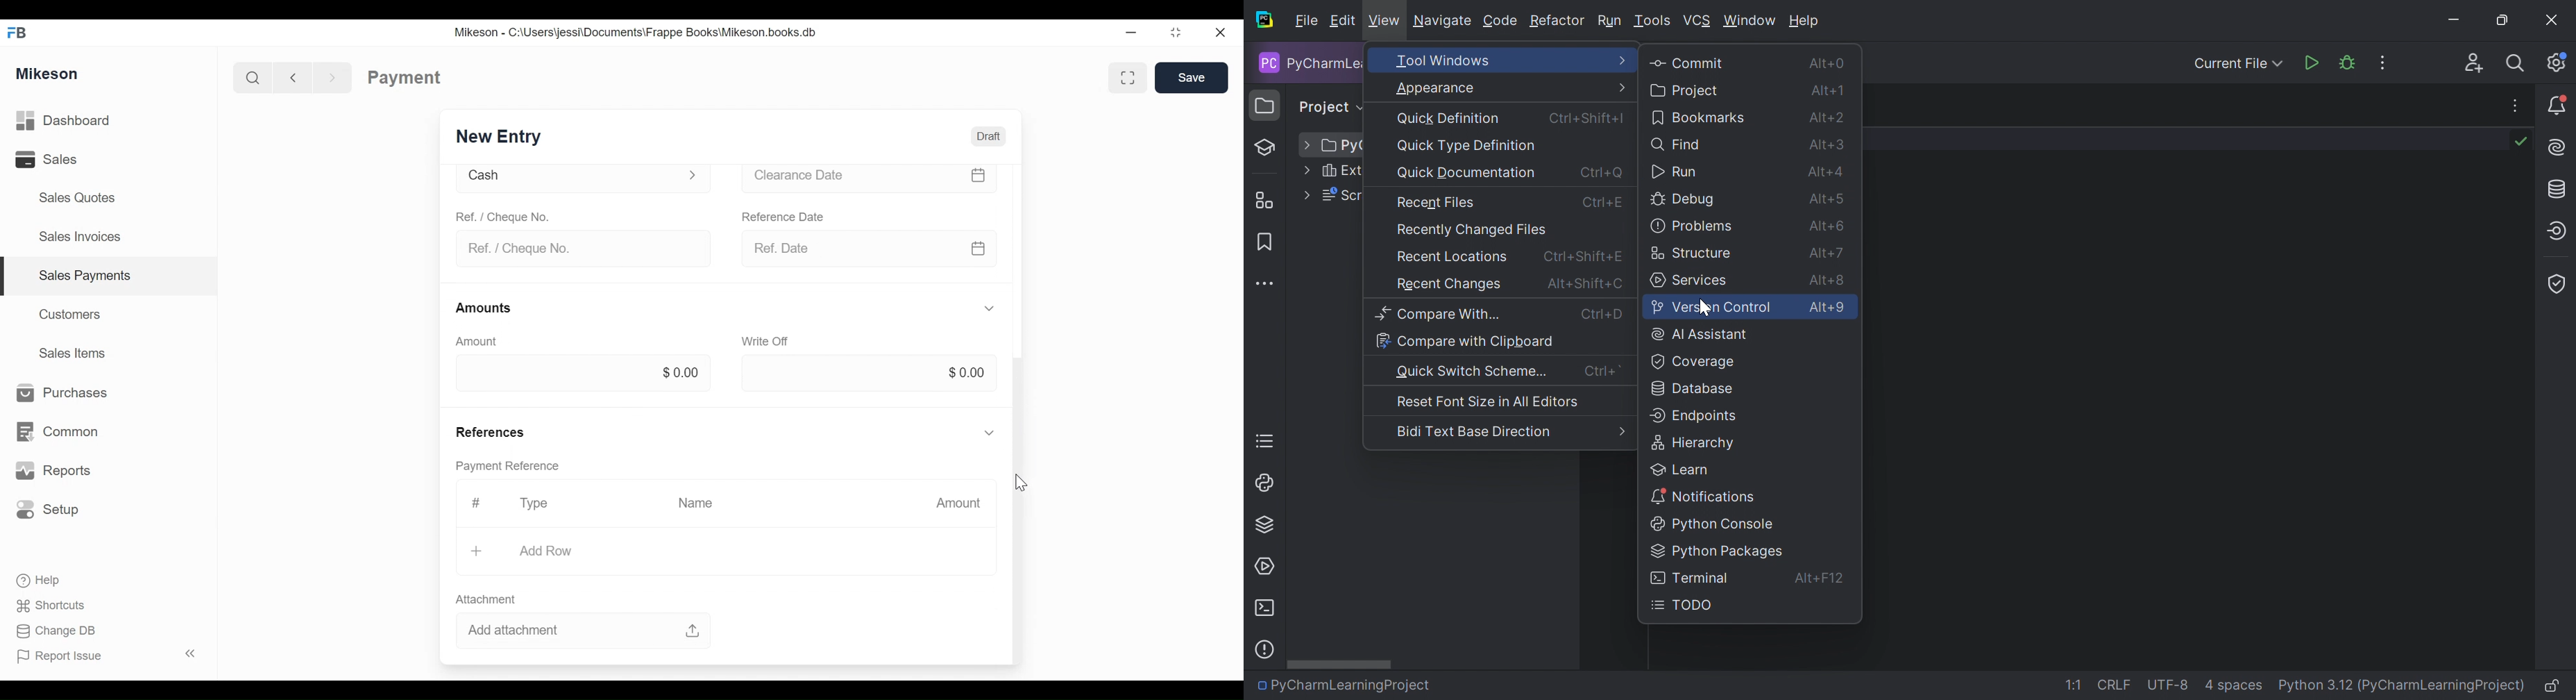 The height and width of the screenshot is (700, 2576). Describe the element at coordinates (476, 504) in the screenshot. I see `Hashtag` at that location.